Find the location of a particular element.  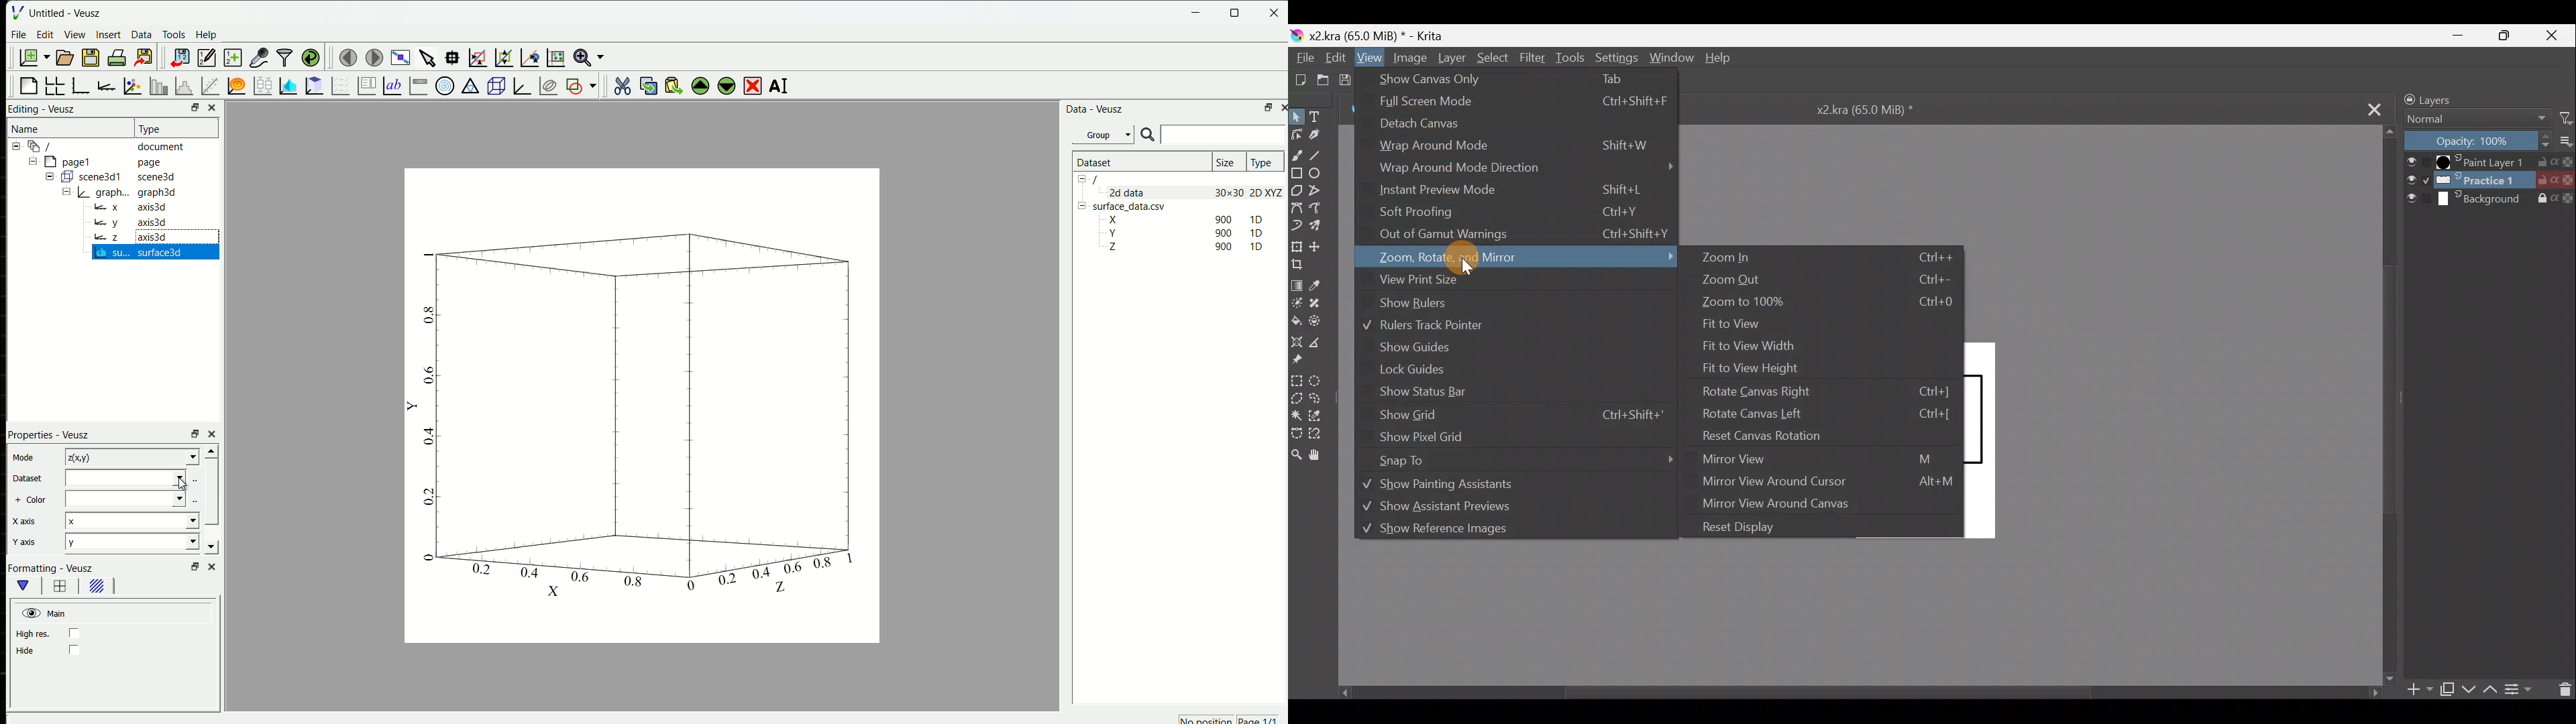

Image is located at coordinates (1407, 57).